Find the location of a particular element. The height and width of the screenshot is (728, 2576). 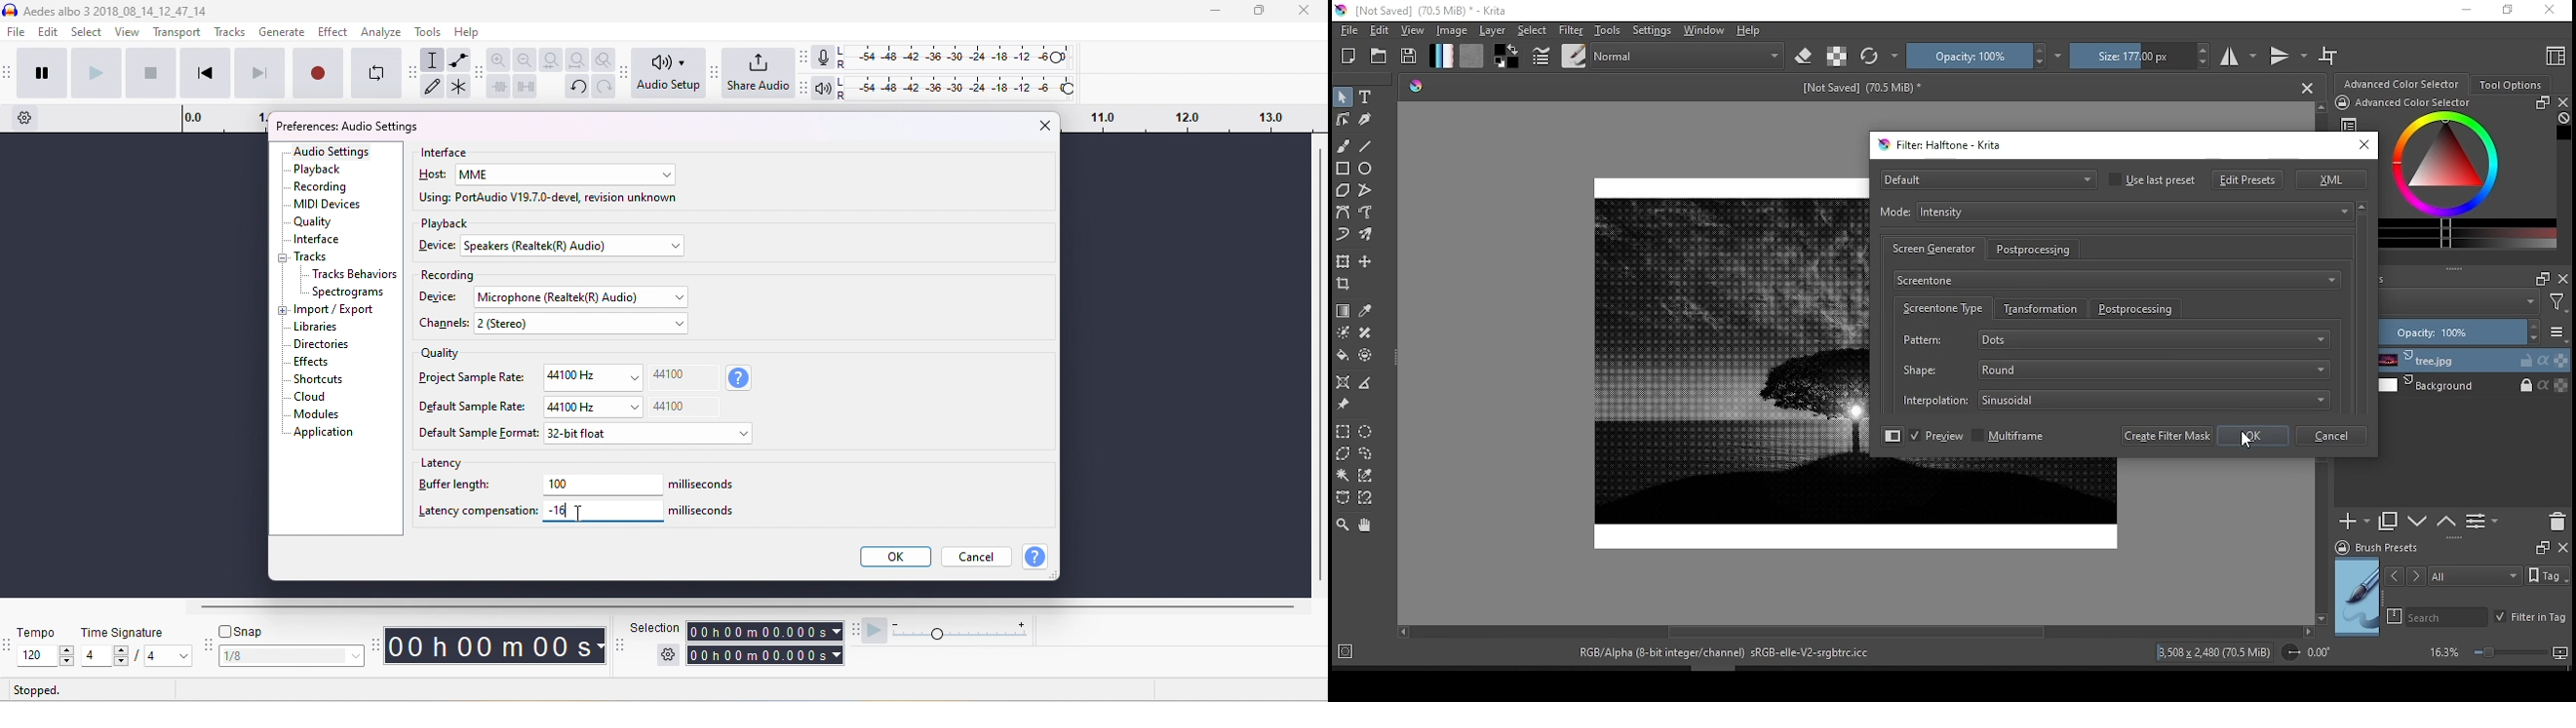

multi brush tool is located at coordinates (1367, 234).